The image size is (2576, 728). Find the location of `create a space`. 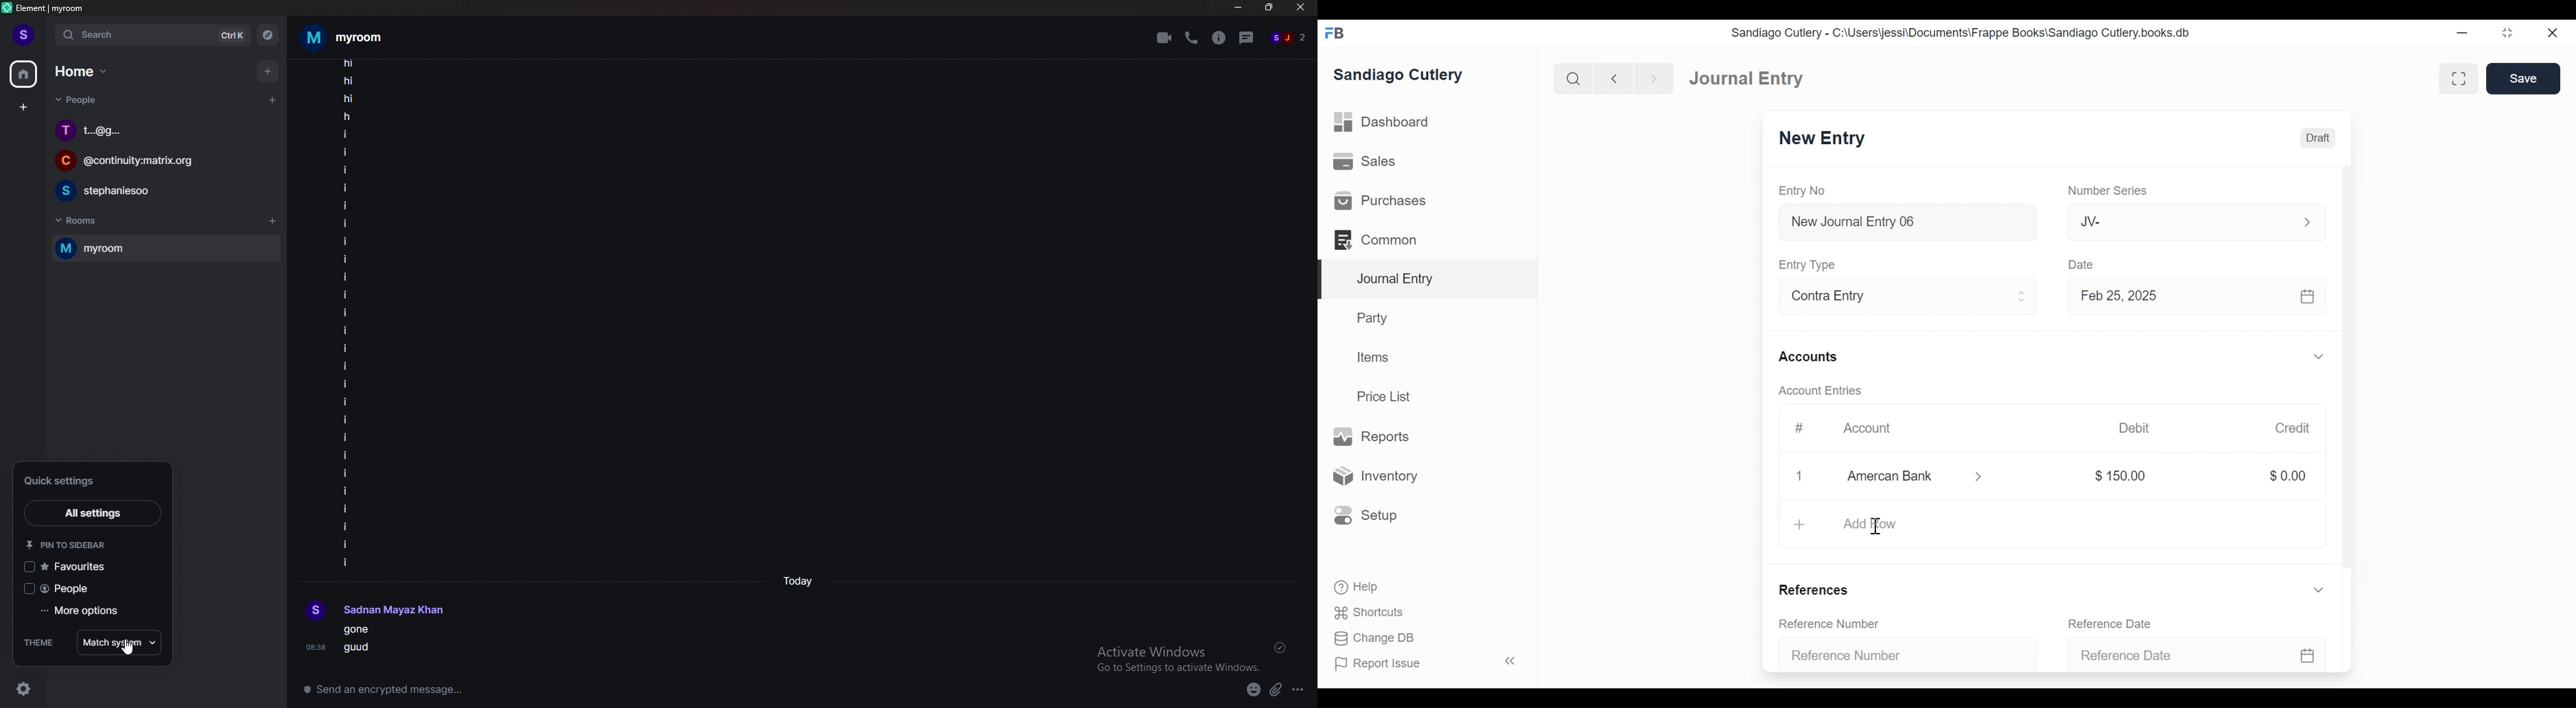

create a space is located at coordinates (24, 107).